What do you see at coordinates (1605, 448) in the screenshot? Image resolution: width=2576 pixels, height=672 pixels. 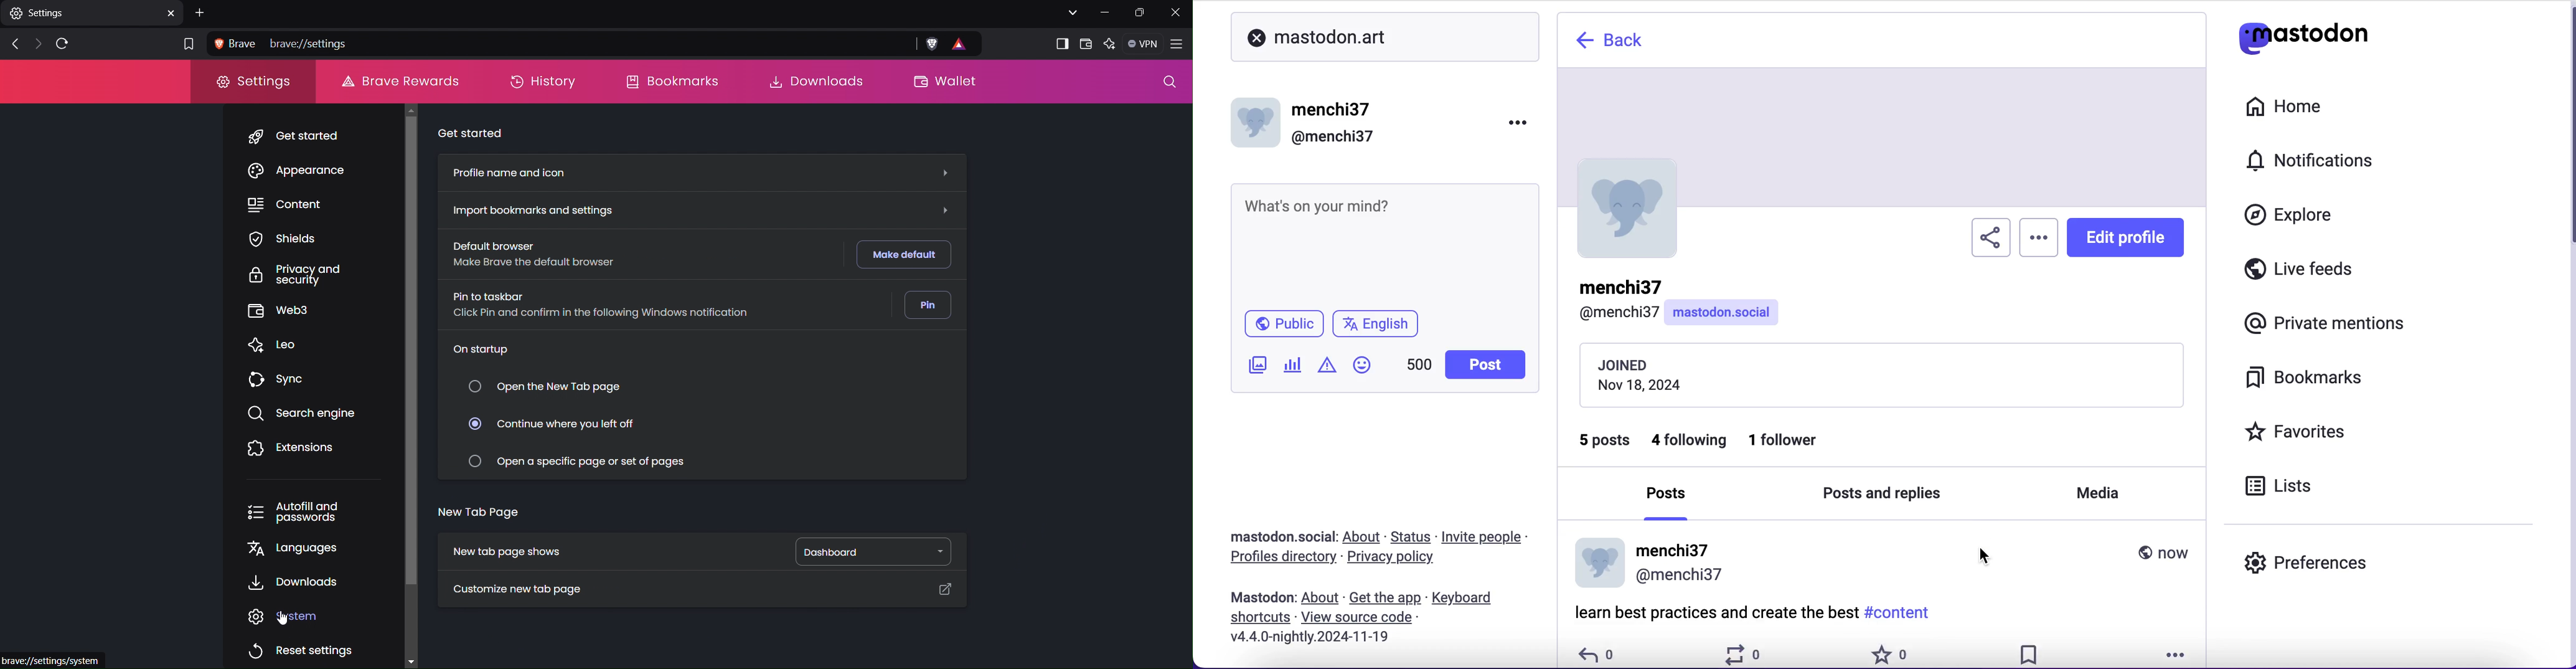 I see `5 posts` at bounding box center [1605, 448].